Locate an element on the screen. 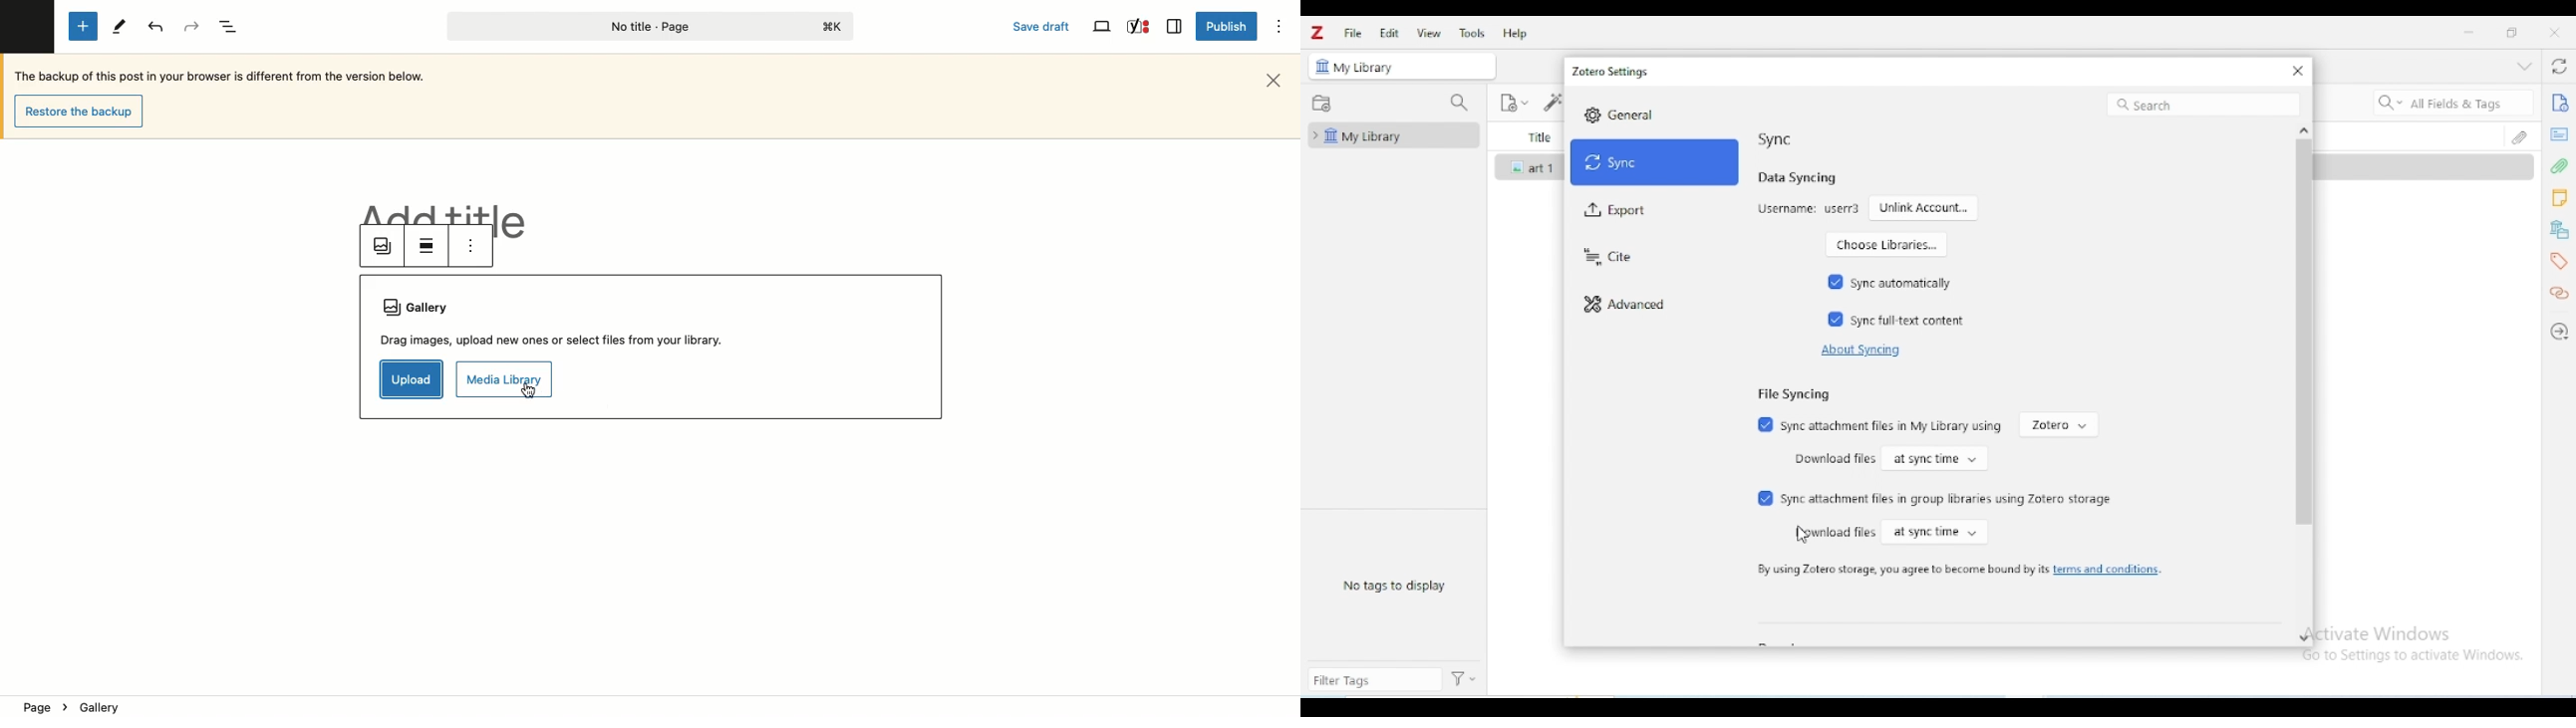 Image resolution: width=2576 pixels, height=728 pixels. Drag images, upload new ones or select files from your library. is located at coordinates (556, 340).